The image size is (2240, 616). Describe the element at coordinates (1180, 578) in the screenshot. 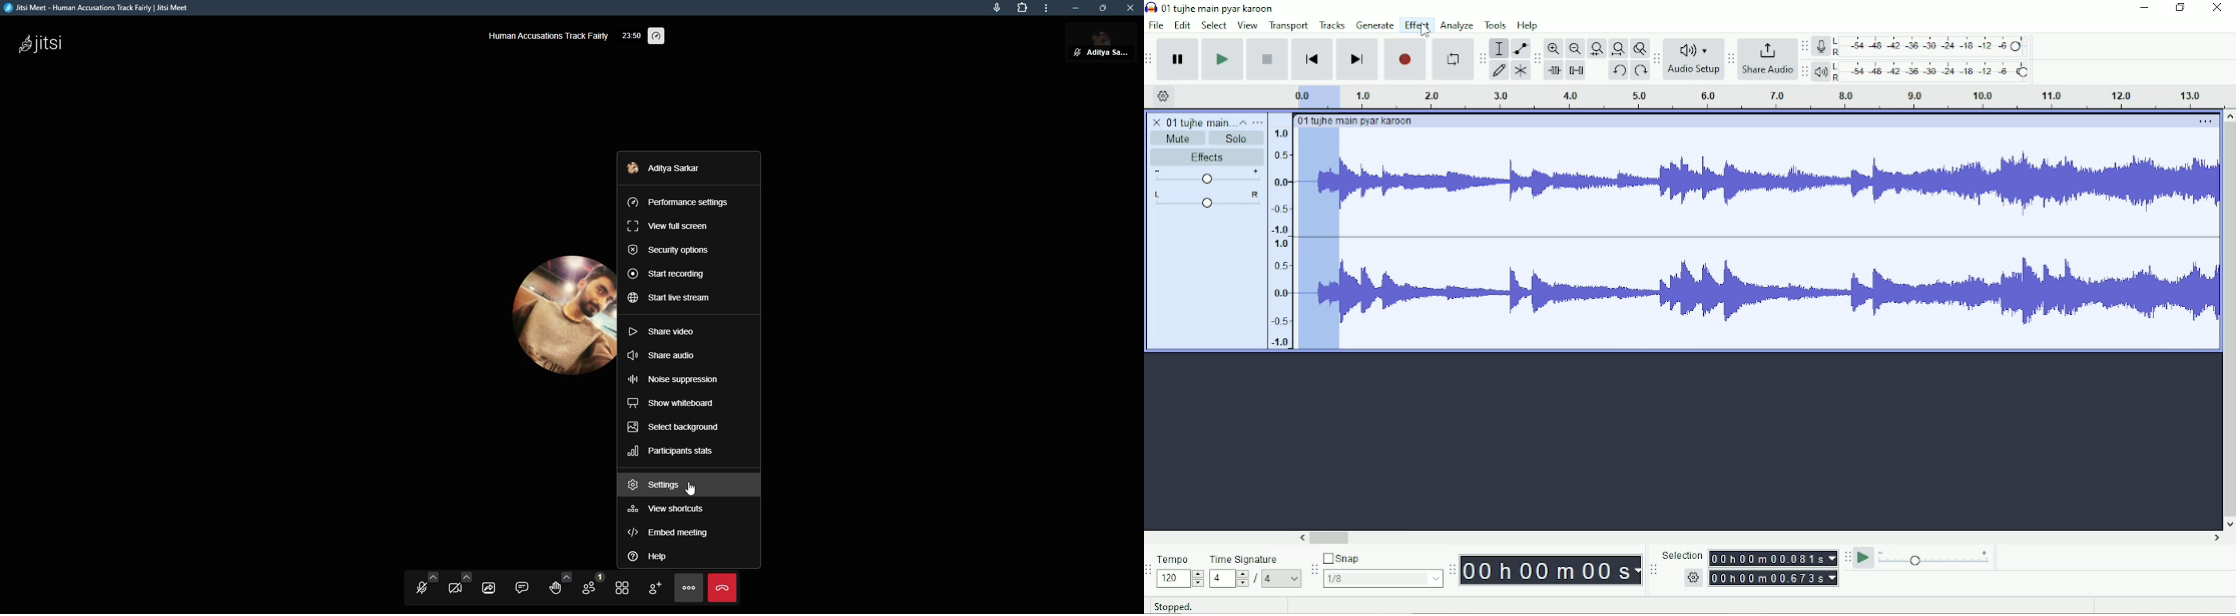

I see `Tempo Range` at that location.